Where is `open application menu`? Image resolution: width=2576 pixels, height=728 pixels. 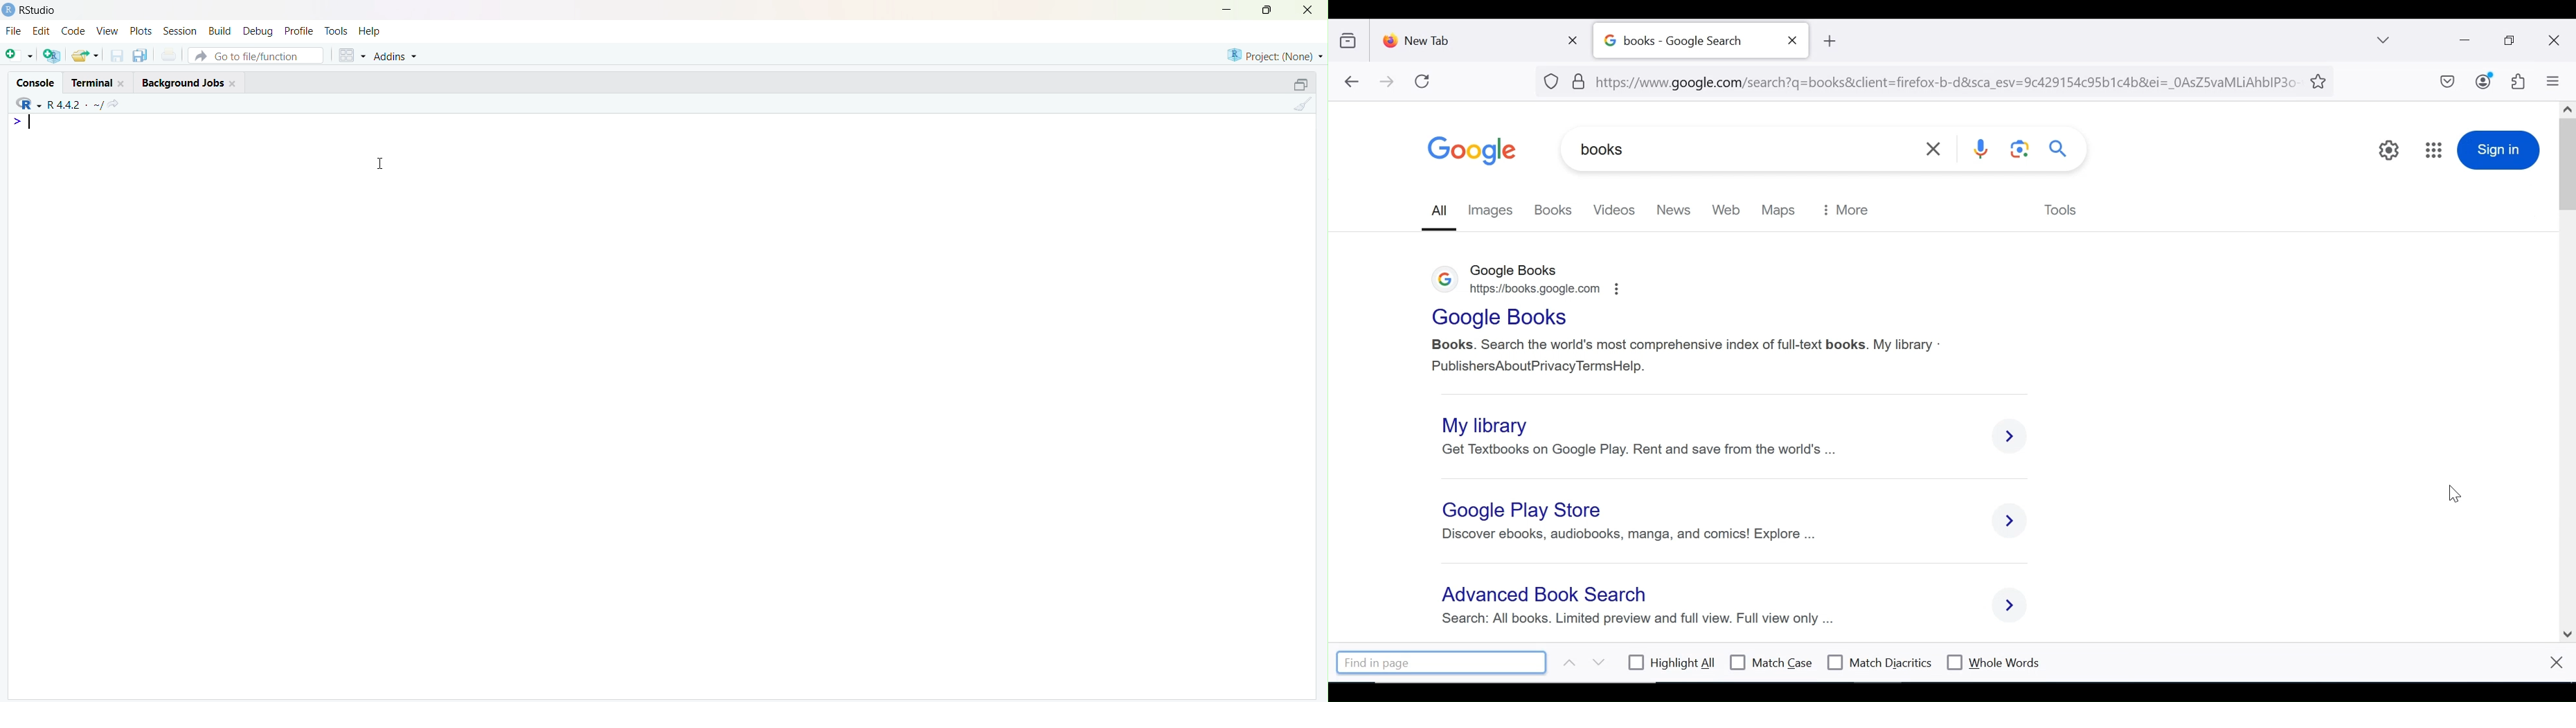 open application menu is located at coordinates (2552, 81).